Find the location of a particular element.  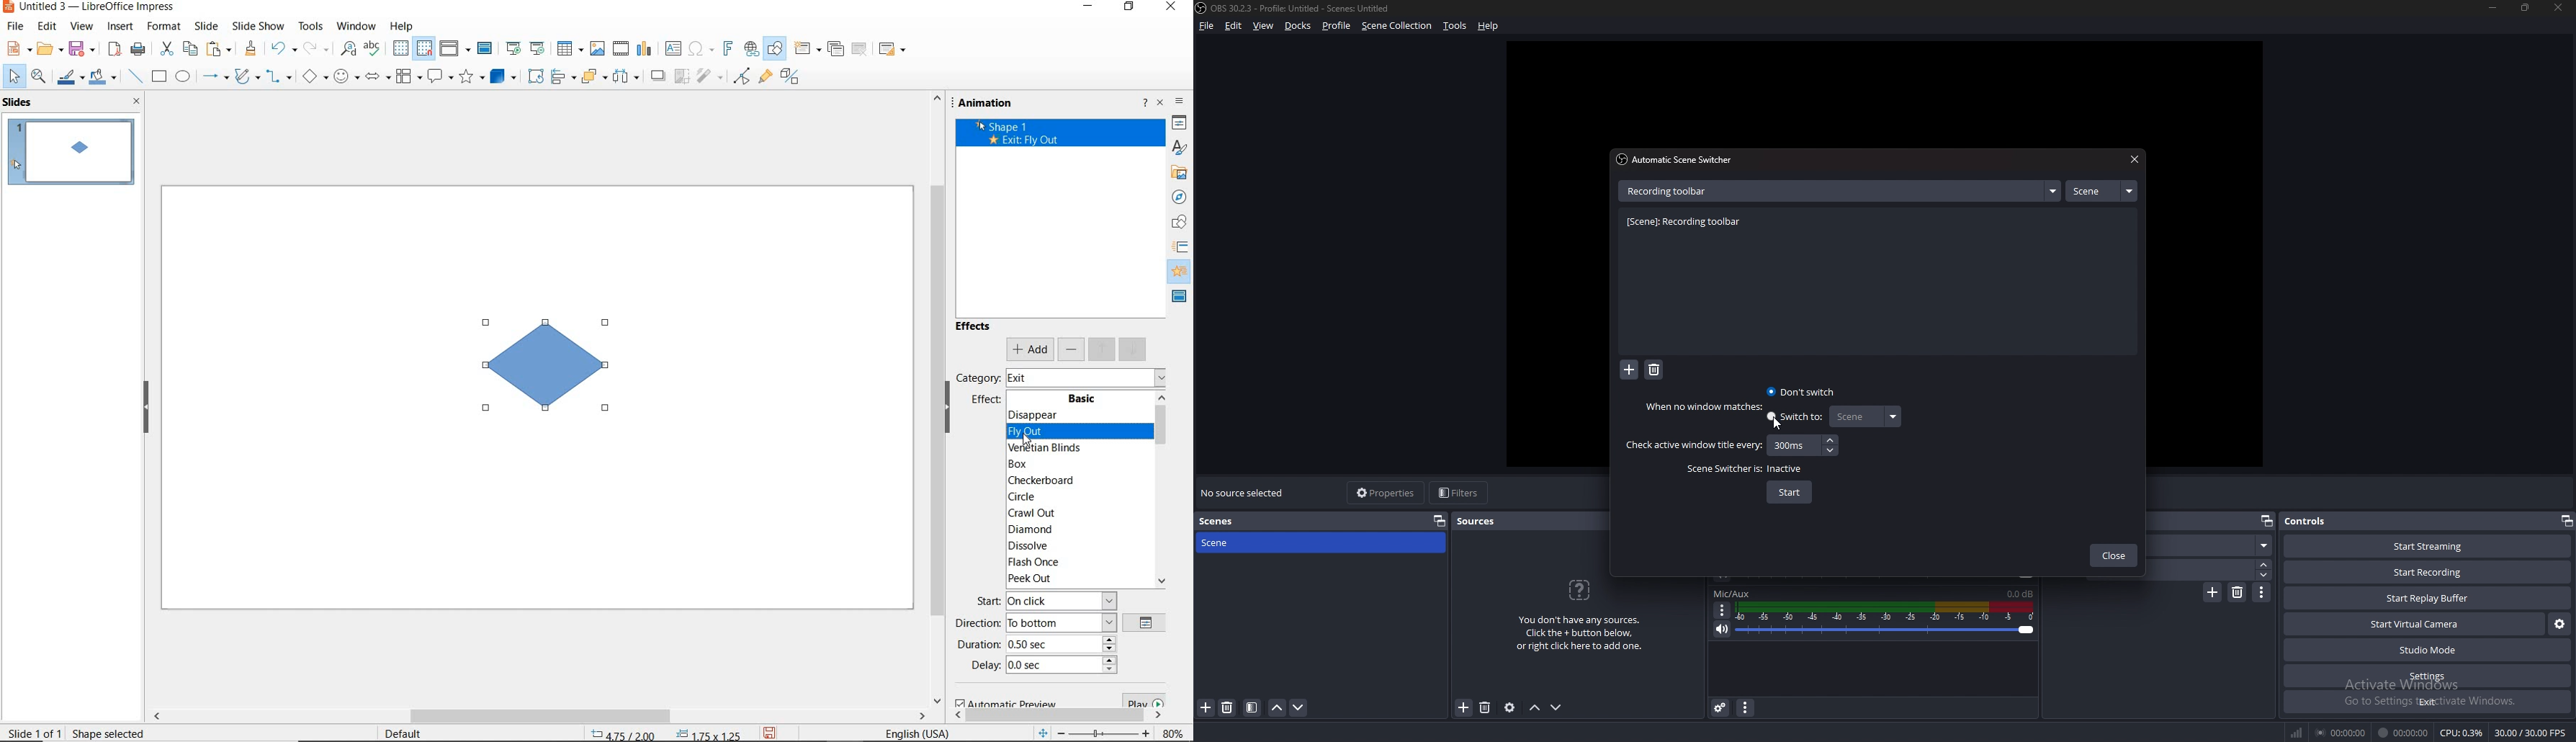

options is located at coordinates (1723, 610).